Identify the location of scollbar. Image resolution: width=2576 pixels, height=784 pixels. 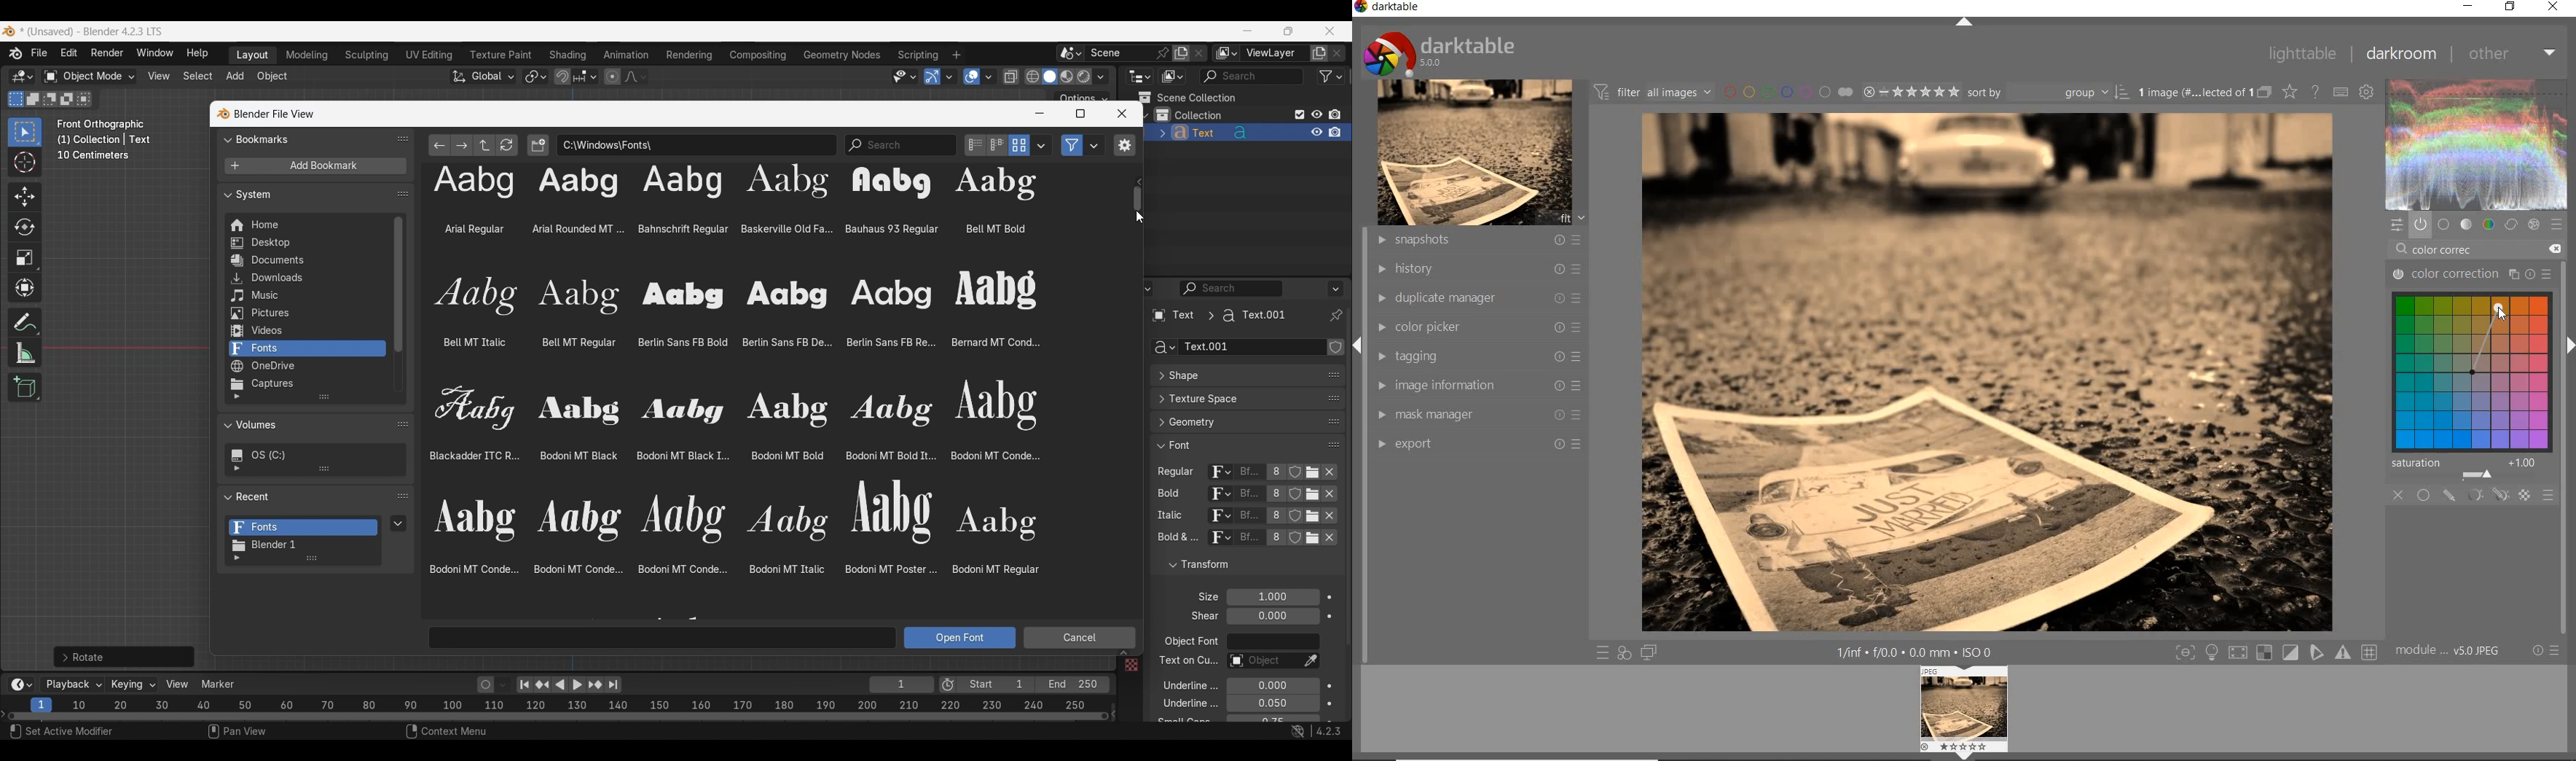
(2567, 292).